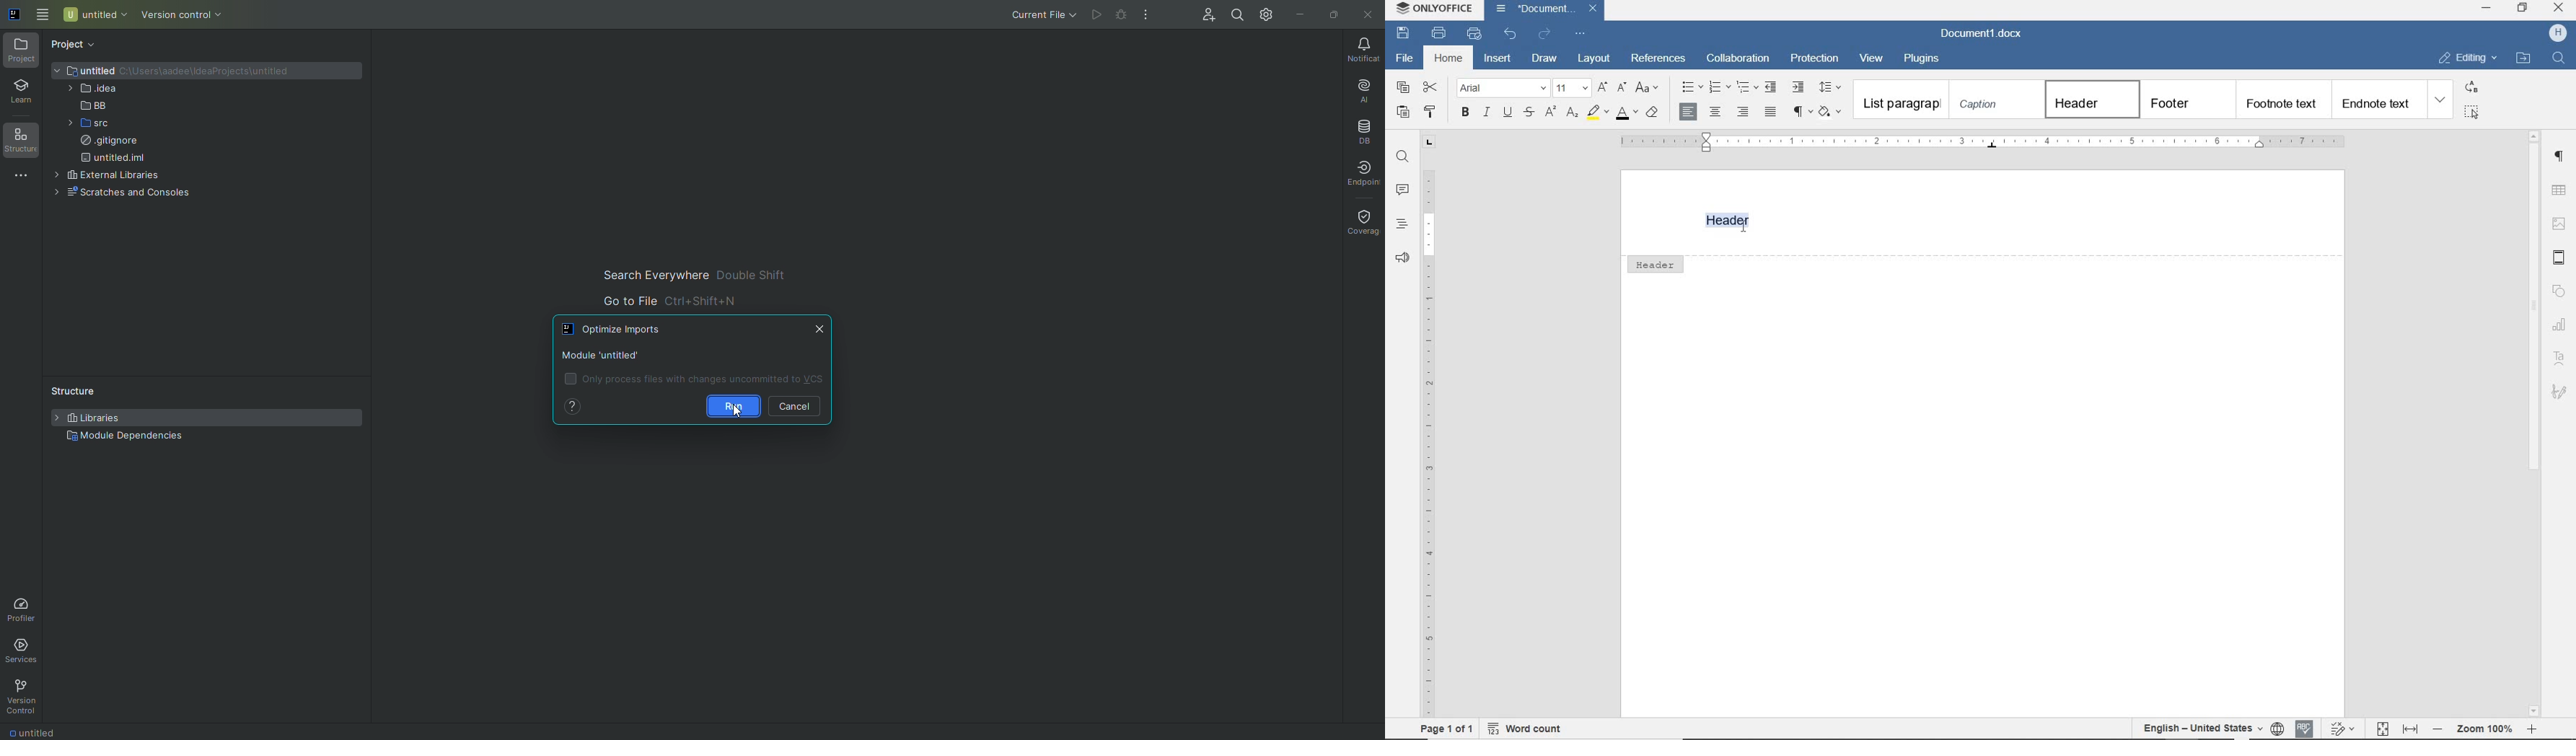 The width and height of the screenshot is (2576, 756). What do you see at coordinates (1593, 9) in the screenshot?
I see `close` at bounding box center [1593, 9].